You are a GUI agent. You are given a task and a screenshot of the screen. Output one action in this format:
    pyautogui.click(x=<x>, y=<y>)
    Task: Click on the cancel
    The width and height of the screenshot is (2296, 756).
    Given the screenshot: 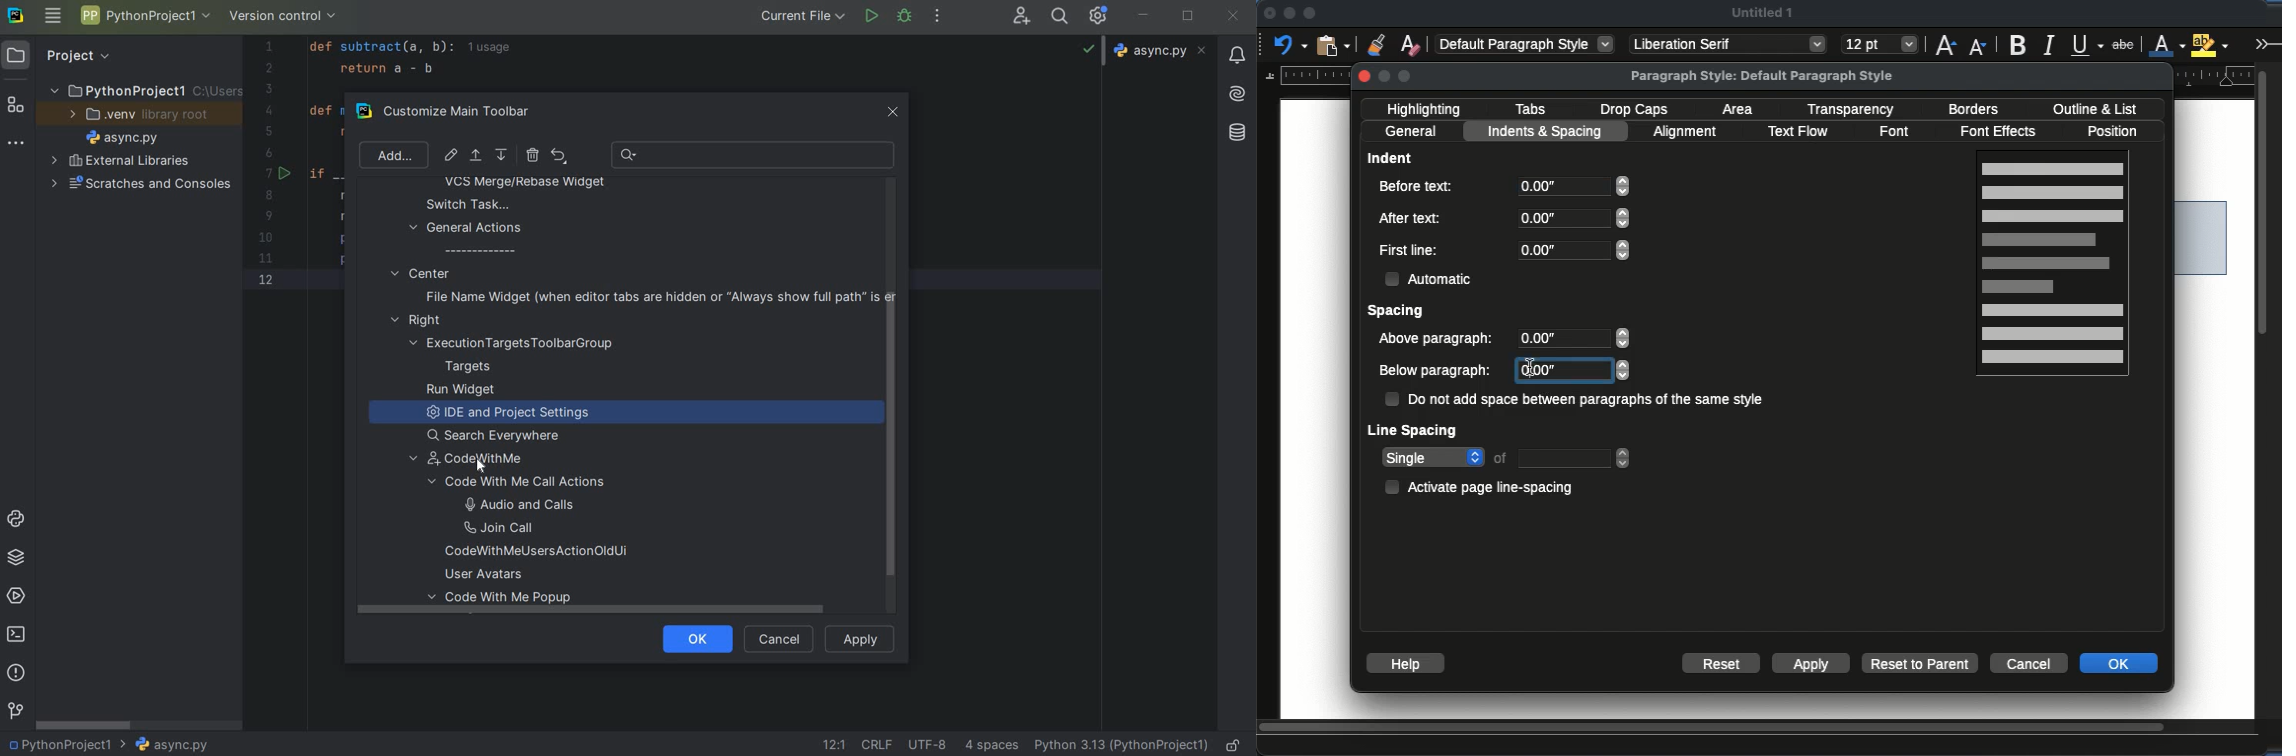 What is the action you would take?
    pyautogui.click(x=776, y=640)
    